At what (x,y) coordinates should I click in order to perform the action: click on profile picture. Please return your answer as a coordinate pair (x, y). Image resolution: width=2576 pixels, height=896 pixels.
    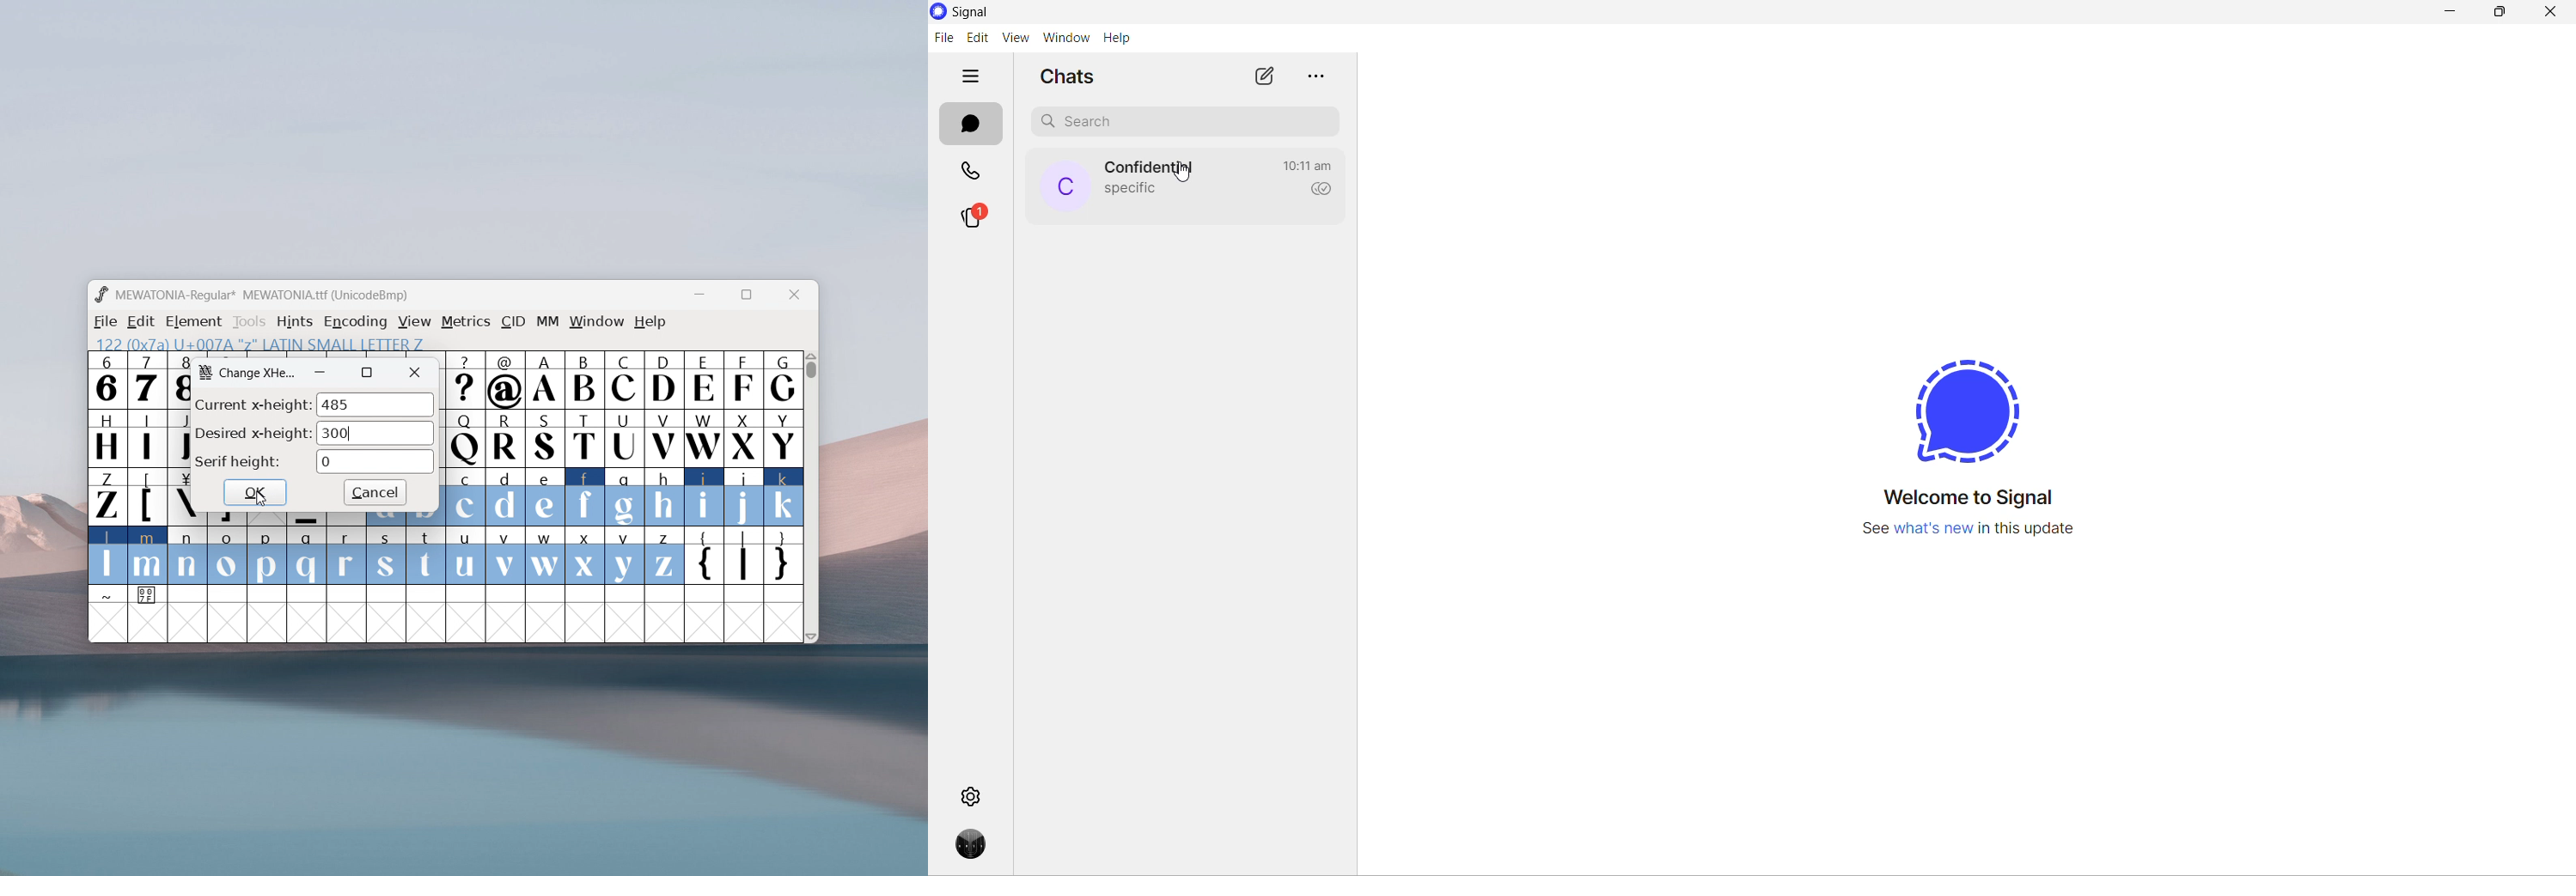
    Looking at the image, I should click on (1067, 187).